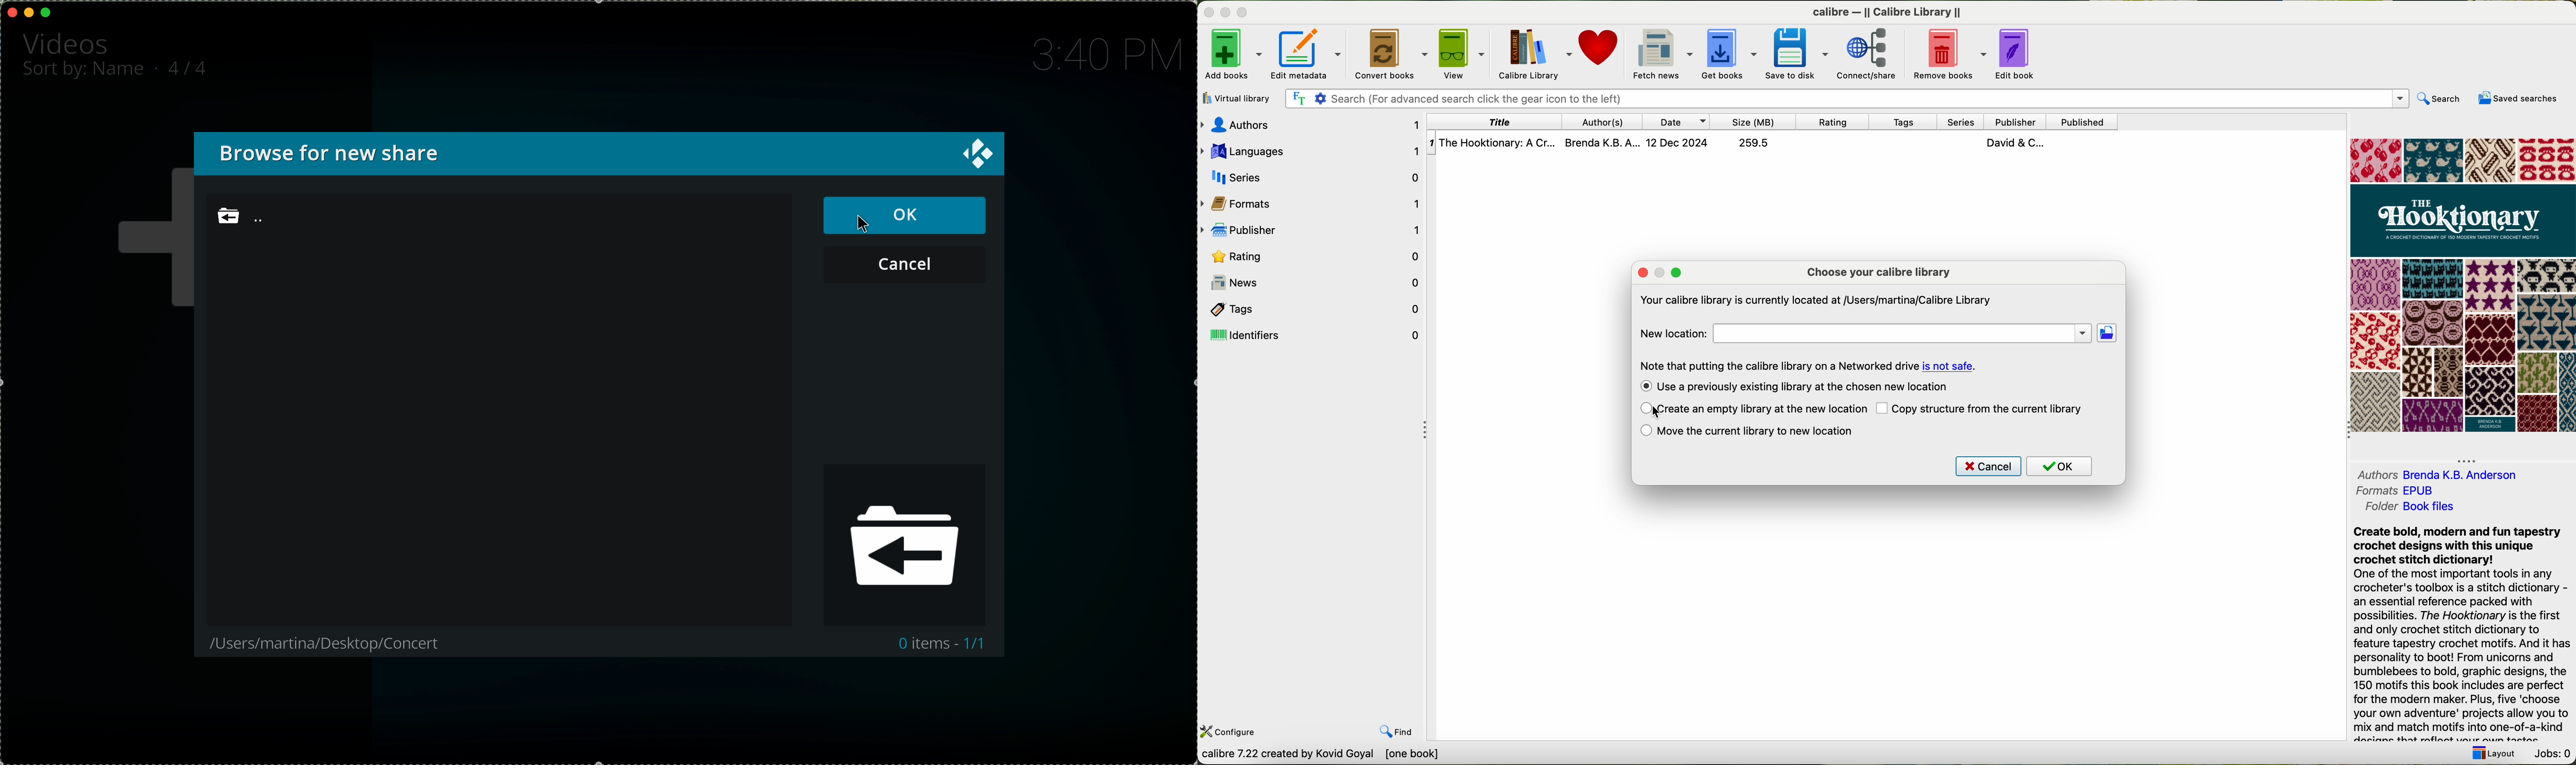 The height and width of the screenshot is (784, 2576). I want to click on add books, so click(1231, 56).